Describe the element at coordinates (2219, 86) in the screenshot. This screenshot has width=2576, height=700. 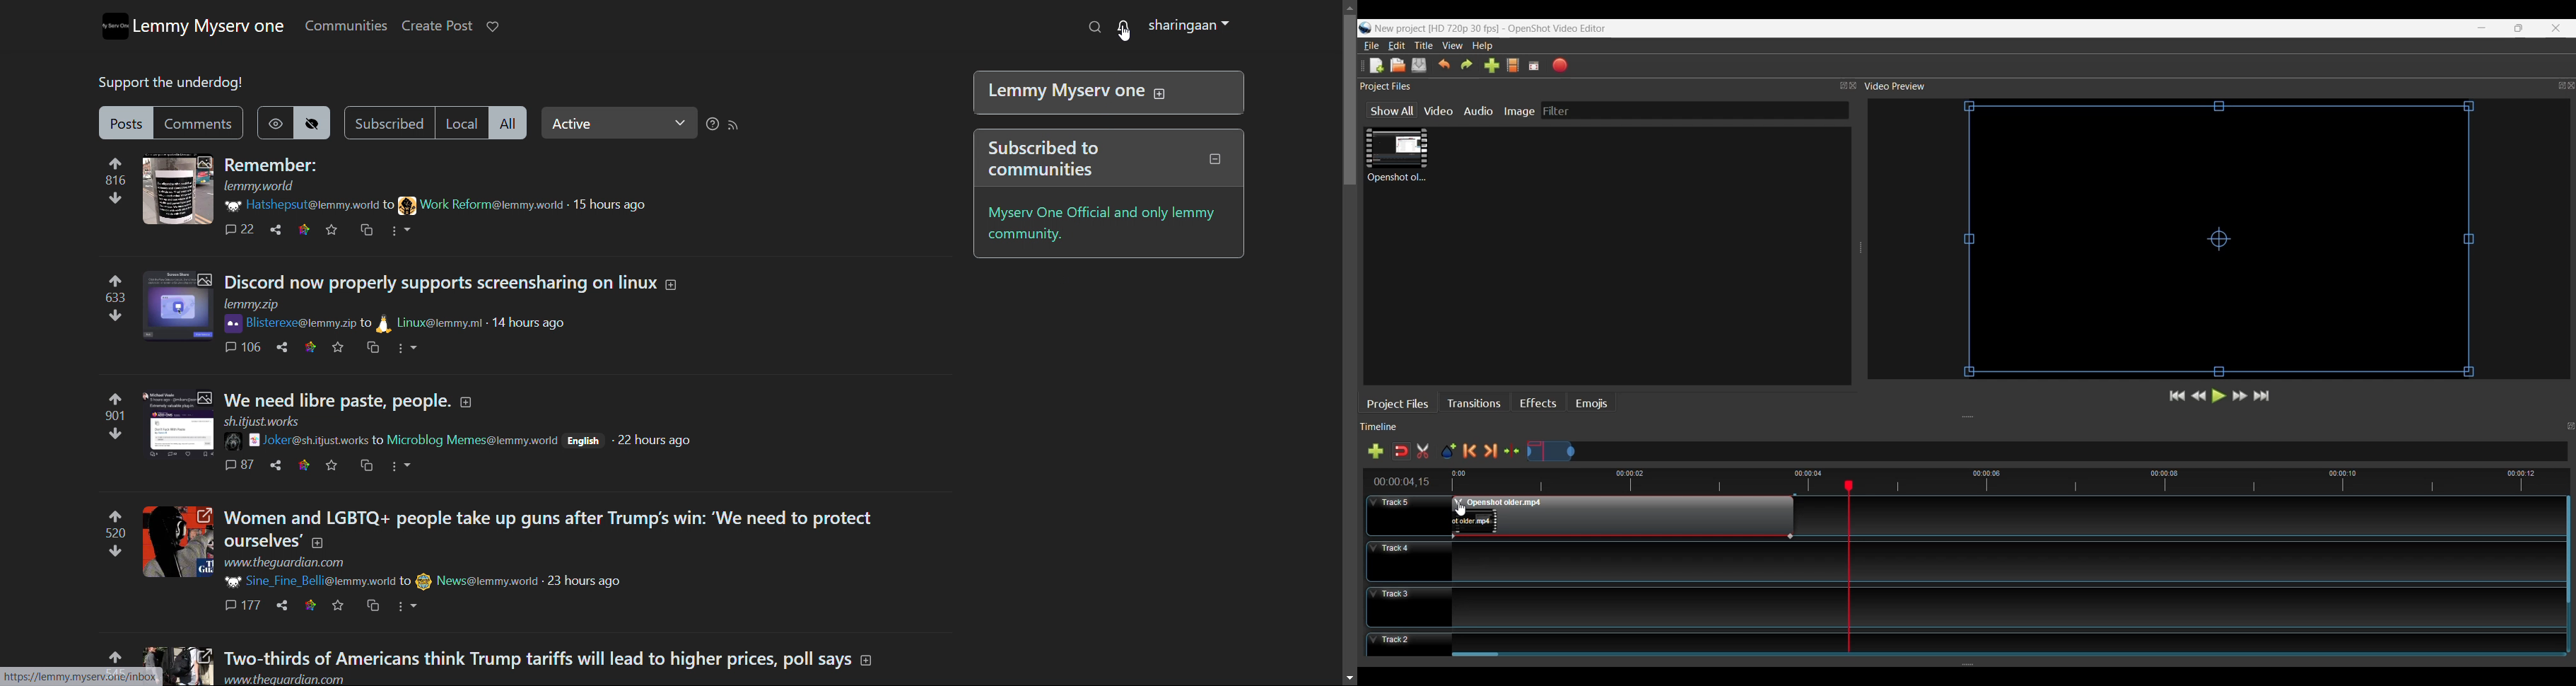
I see `Video Preview` at that location.